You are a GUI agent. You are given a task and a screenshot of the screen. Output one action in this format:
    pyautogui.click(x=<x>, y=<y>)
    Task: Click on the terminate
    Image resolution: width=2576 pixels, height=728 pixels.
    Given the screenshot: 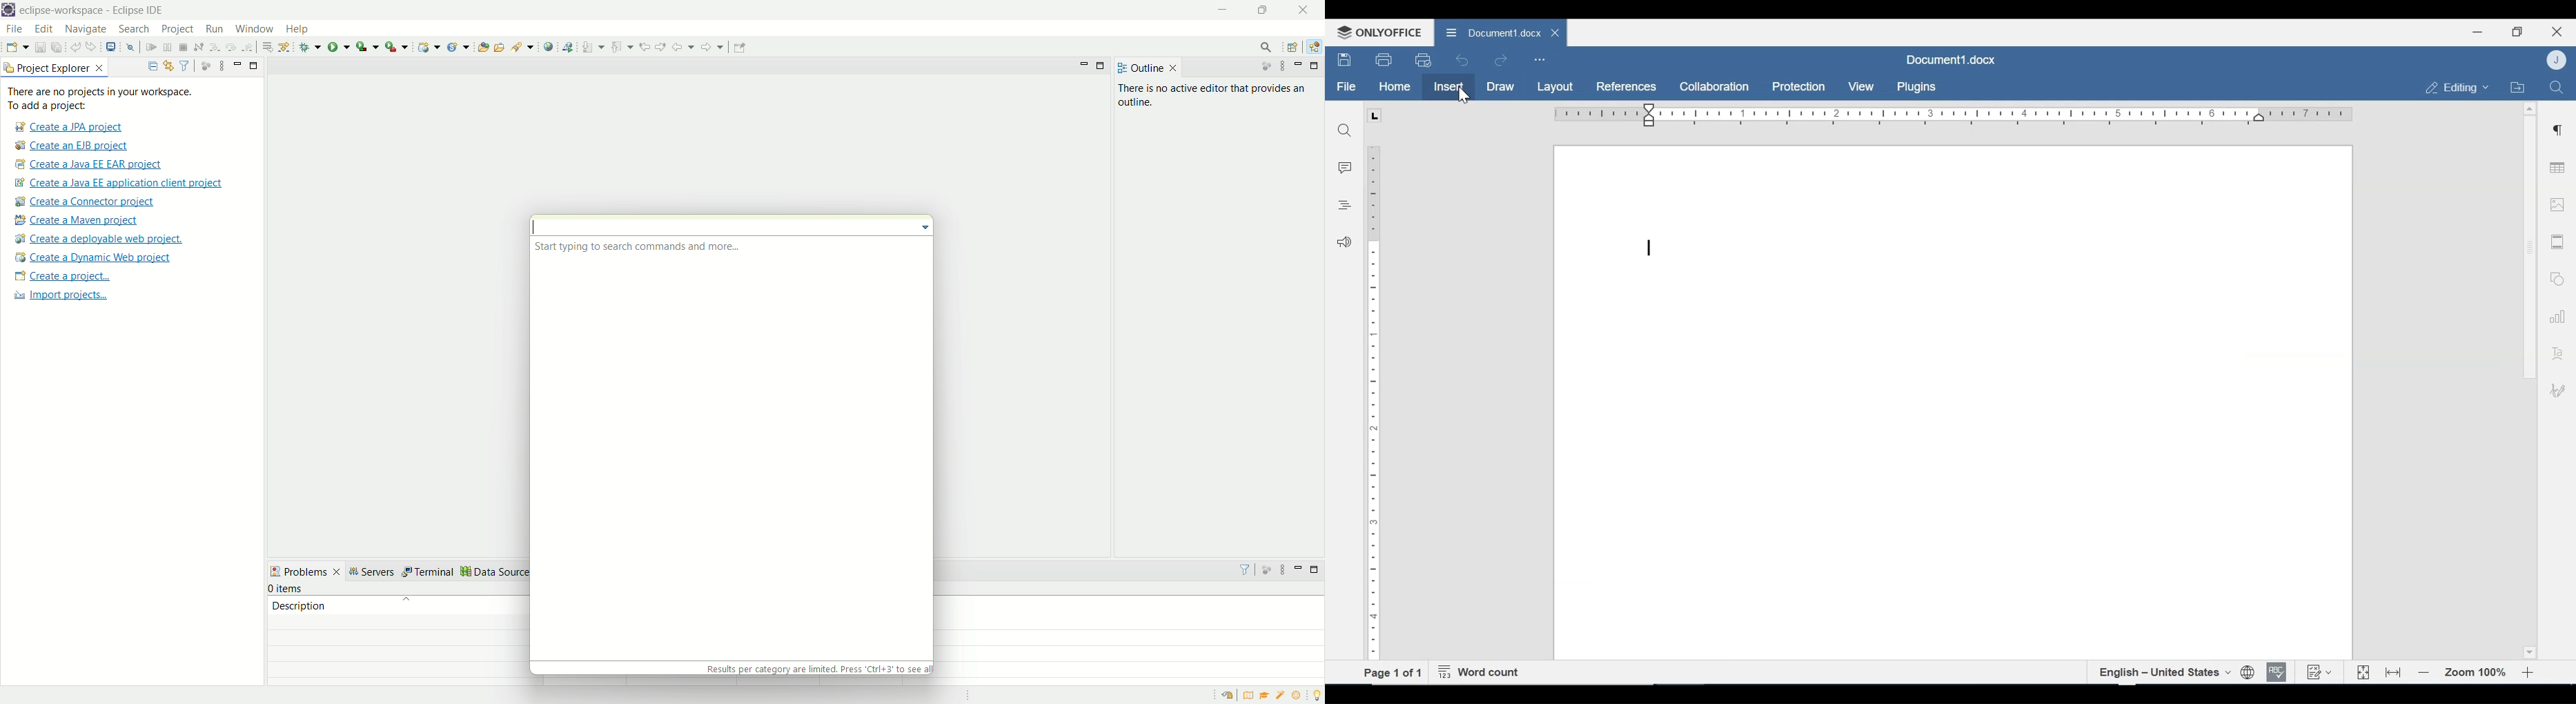 What is the action you would take?
    pyautogui.click(x=184, y=48)
    